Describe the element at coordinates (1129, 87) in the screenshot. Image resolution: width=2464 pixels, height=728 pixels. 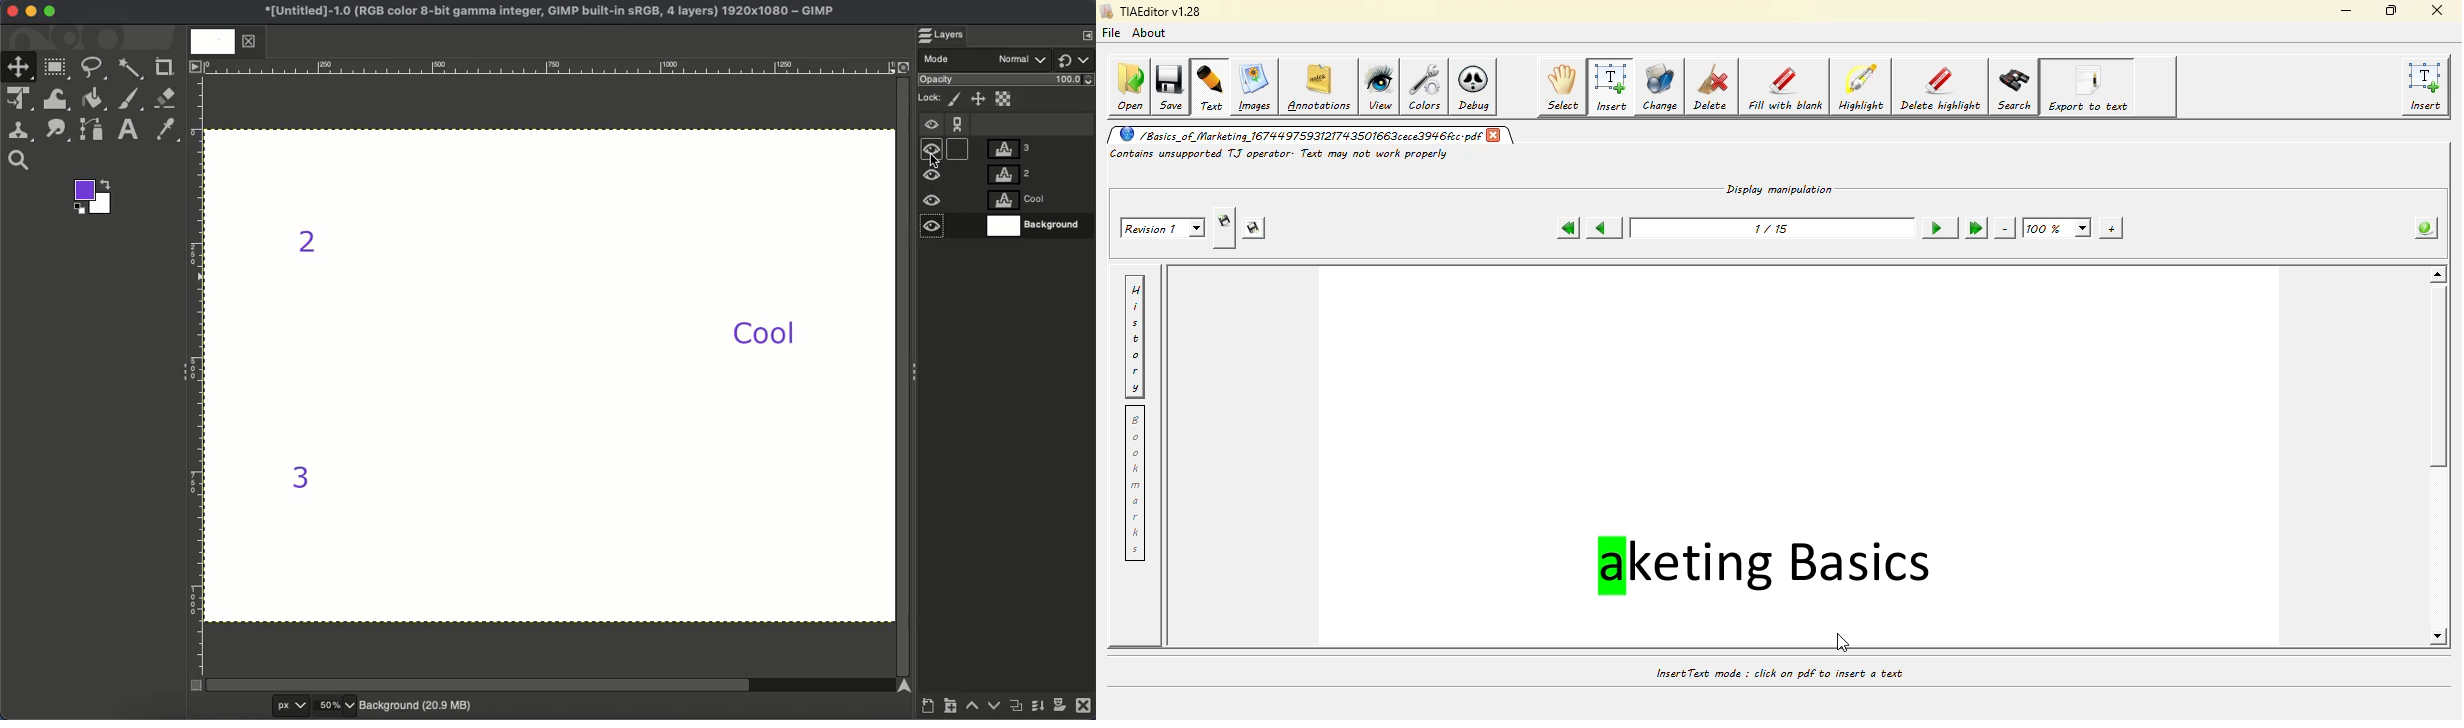
I see `open` at that location.